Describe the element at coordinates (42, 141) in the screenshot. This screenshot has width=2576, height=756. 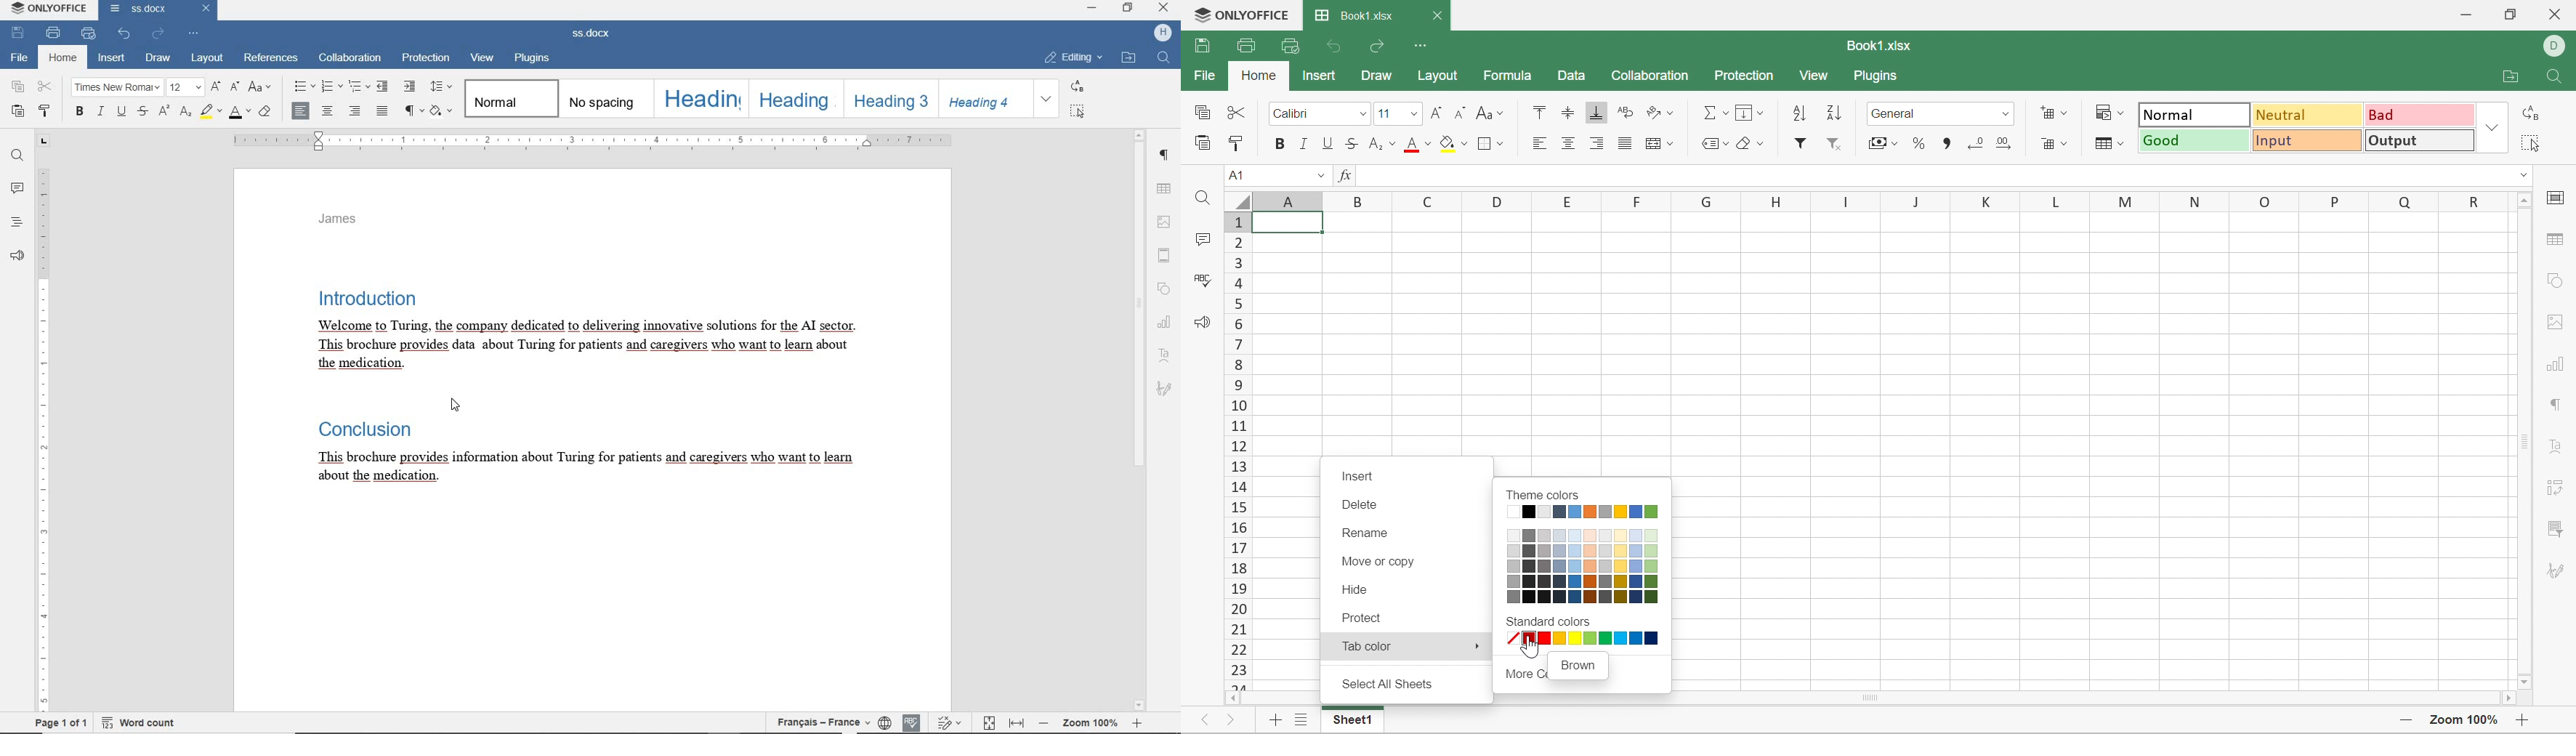
I see `TAB STOP` at that location.